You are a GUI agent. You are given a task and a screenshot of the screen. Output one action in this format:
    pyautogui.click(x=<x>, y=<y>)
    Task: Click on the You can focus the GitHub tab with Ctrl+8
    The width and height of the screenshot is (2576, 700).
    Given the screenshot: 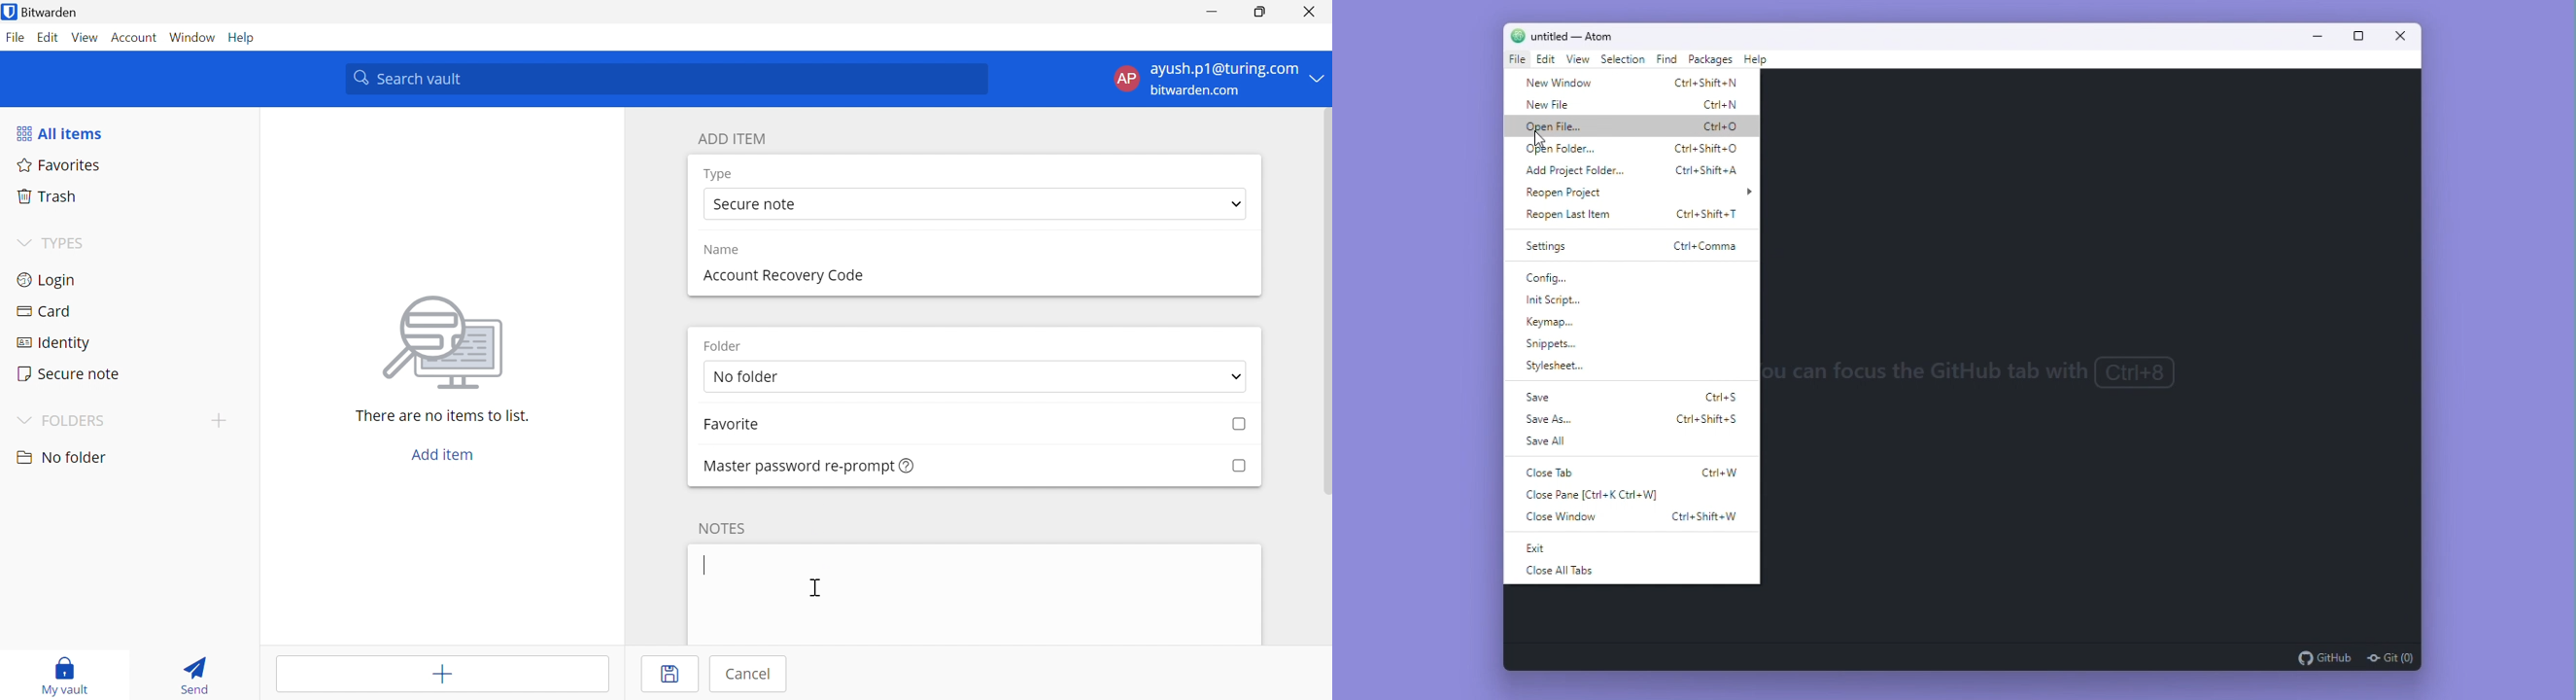 What is the action you would take?
    pyautogui.click(x=2002, y=371)
    